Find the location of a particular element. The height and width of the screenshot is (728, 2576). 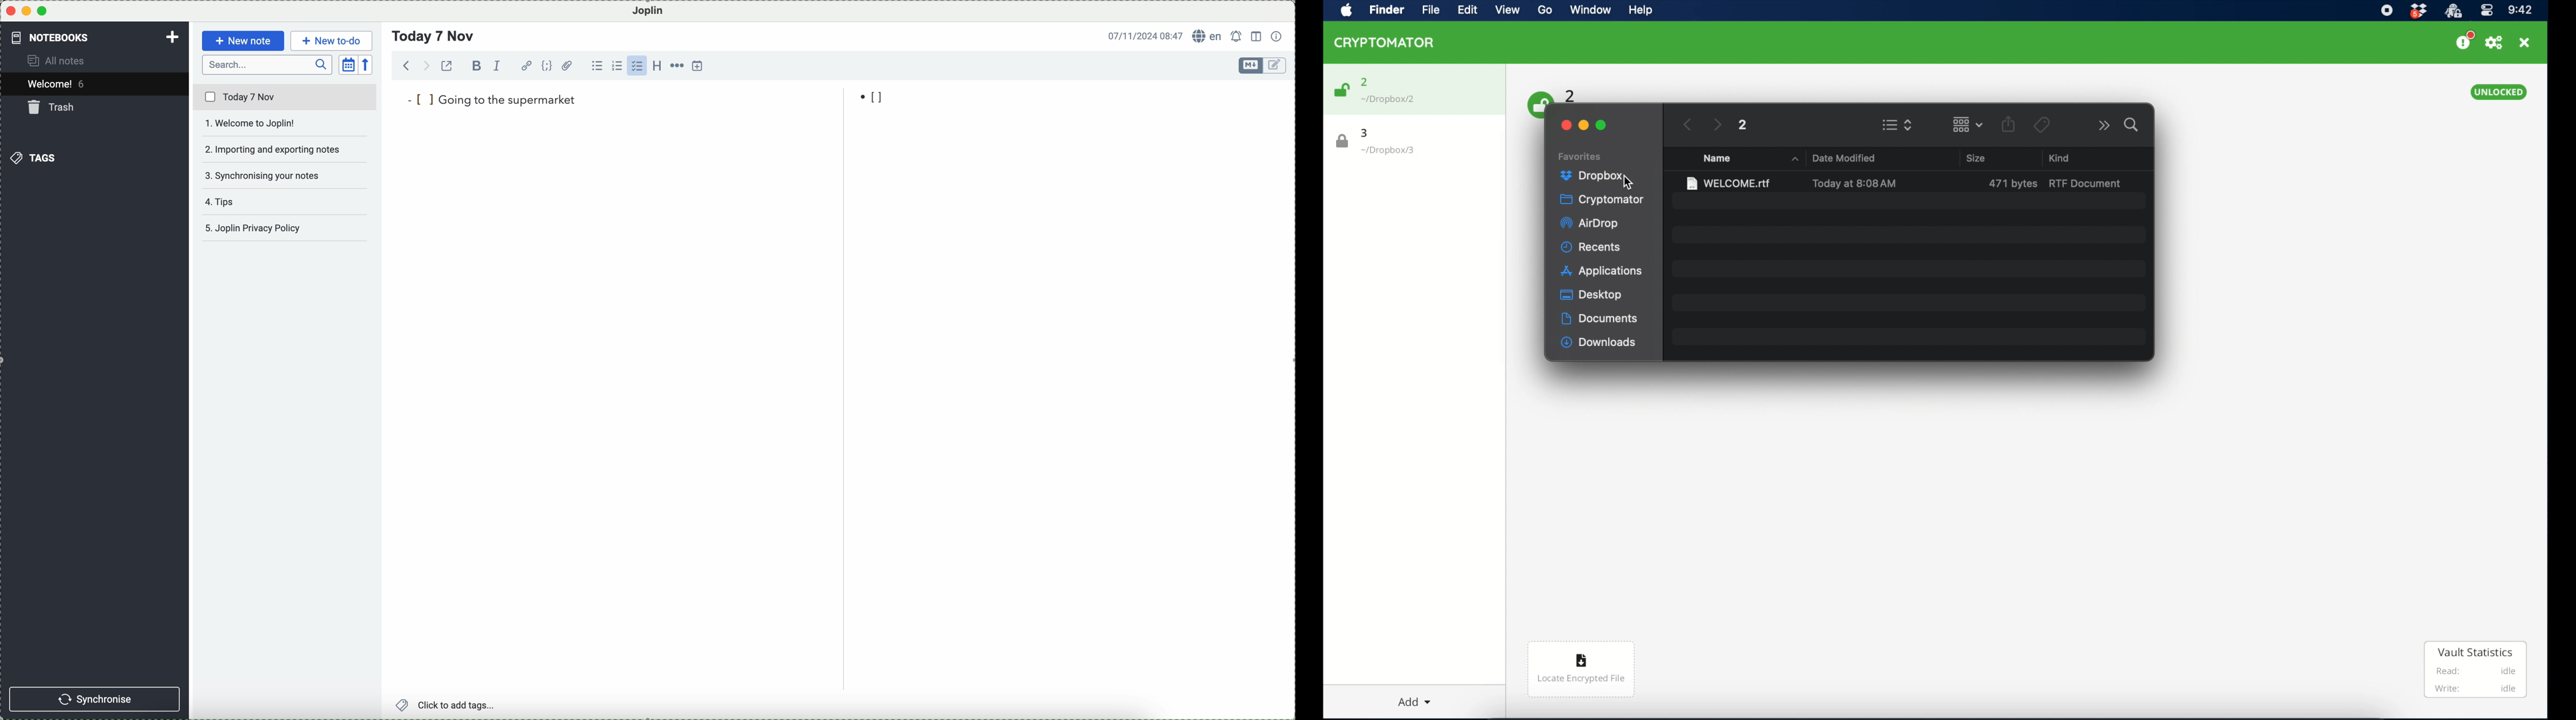

synchronise button is located at coordinates (94, 700).